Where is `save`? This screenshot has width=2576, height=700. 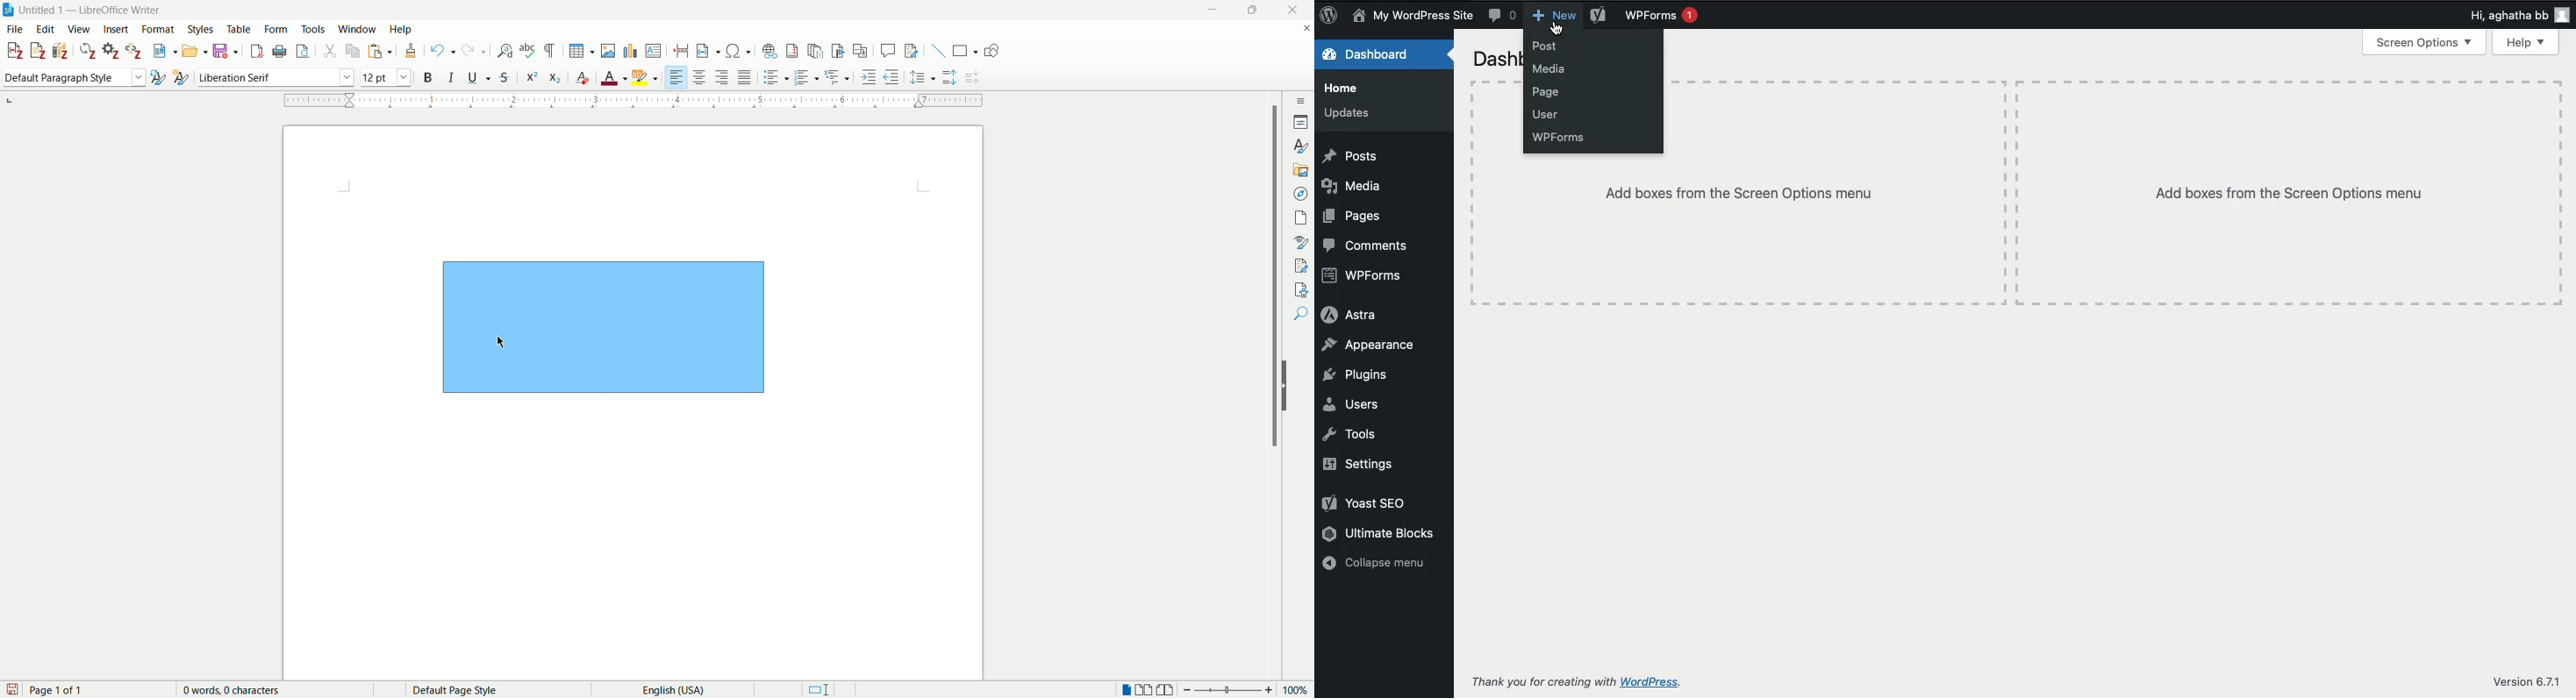
save is located at coordinates (226, 51).